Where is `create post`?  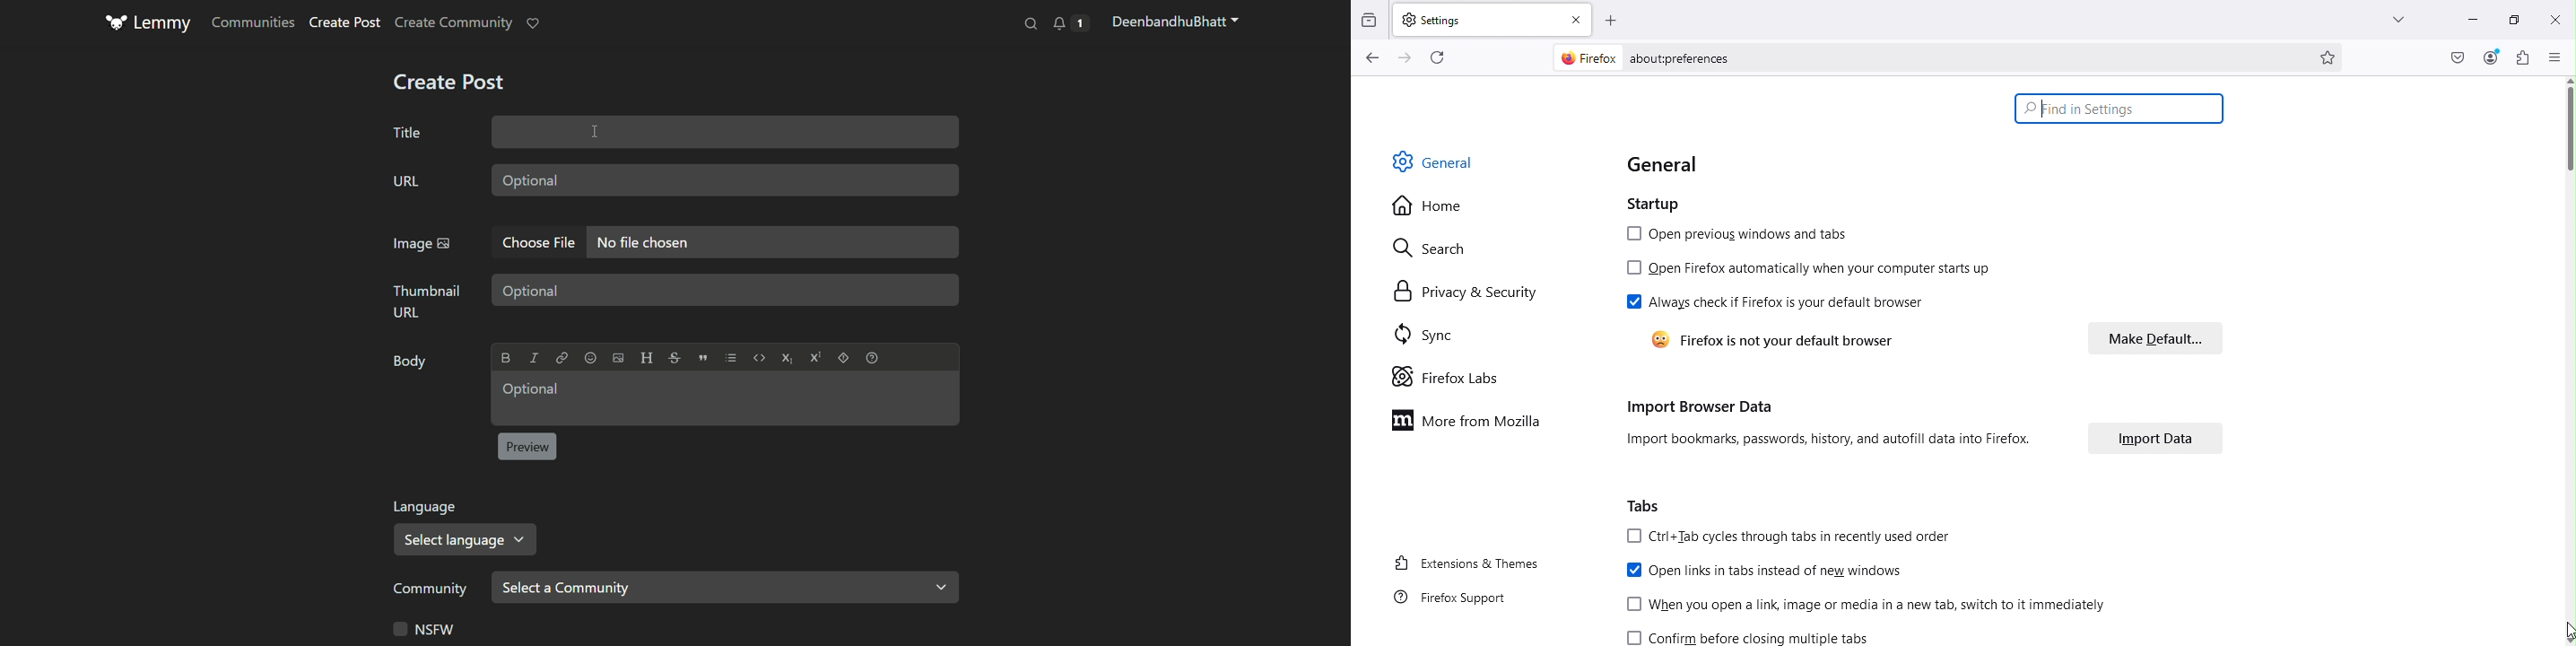
create post is located at coordinates (346, 24).